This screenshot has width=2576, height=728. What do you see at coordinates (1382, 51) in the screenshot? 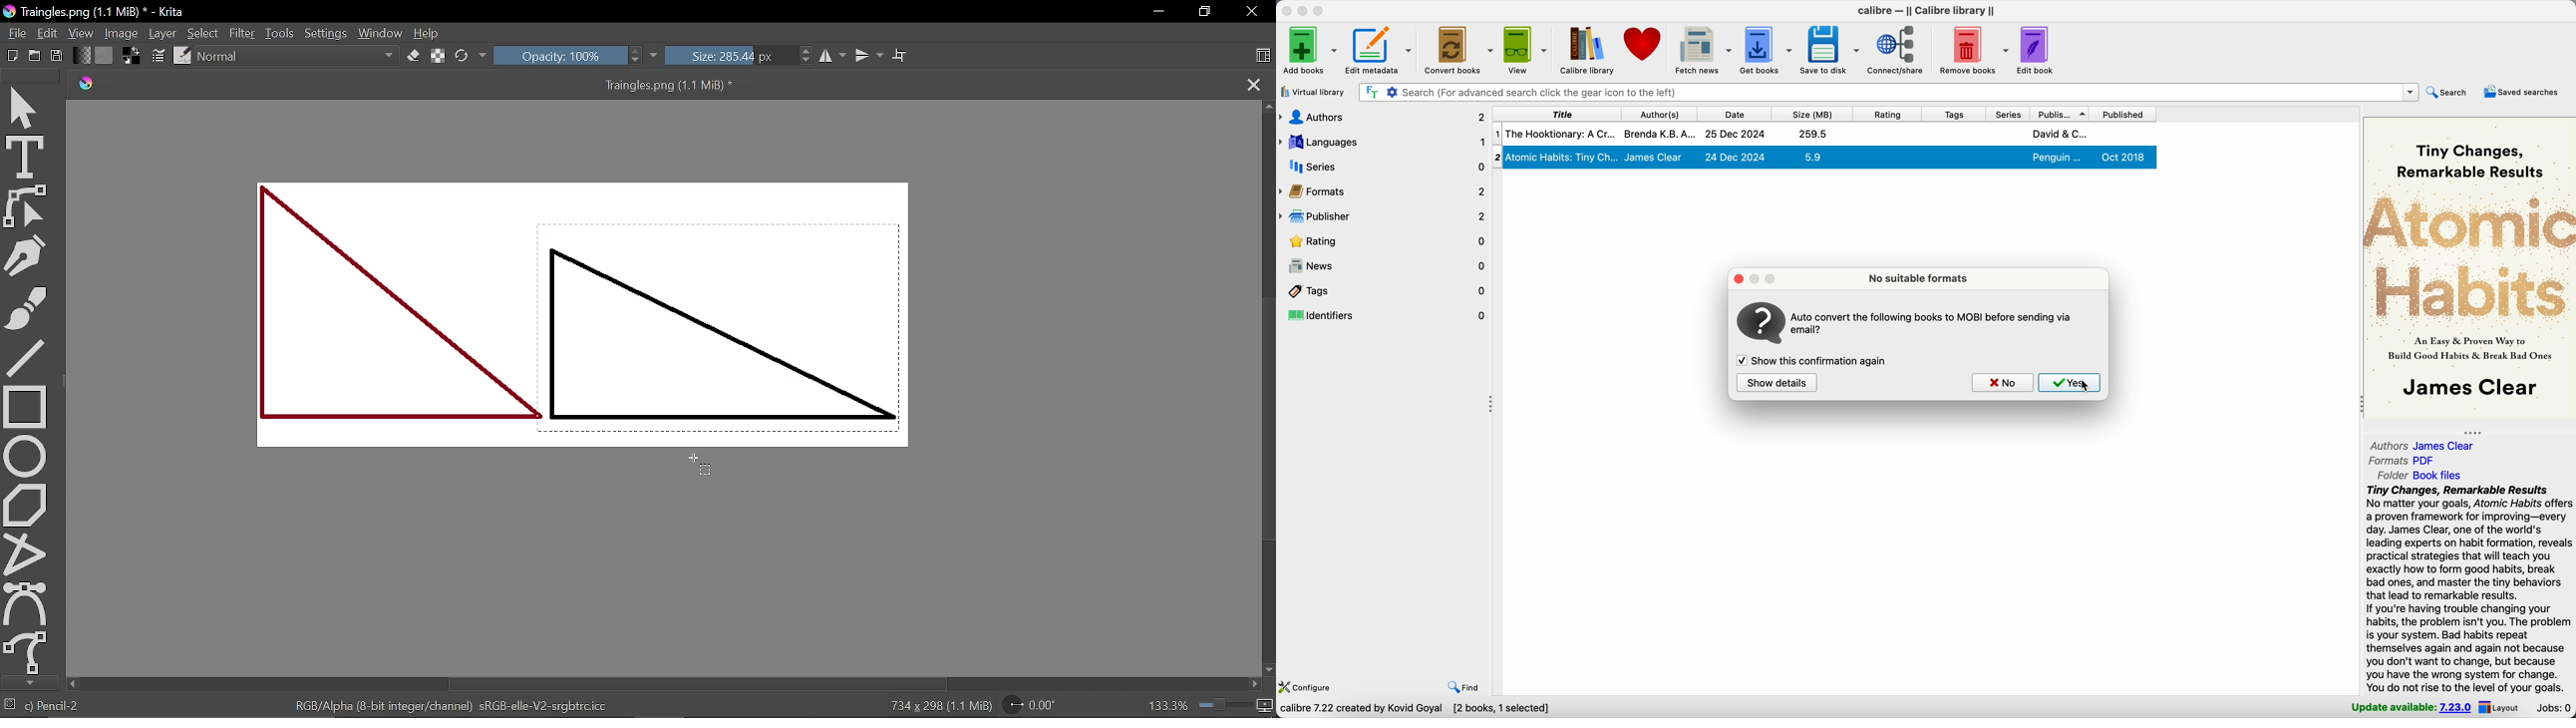
I see `edit metadata` at bounding box center [1382, 51].